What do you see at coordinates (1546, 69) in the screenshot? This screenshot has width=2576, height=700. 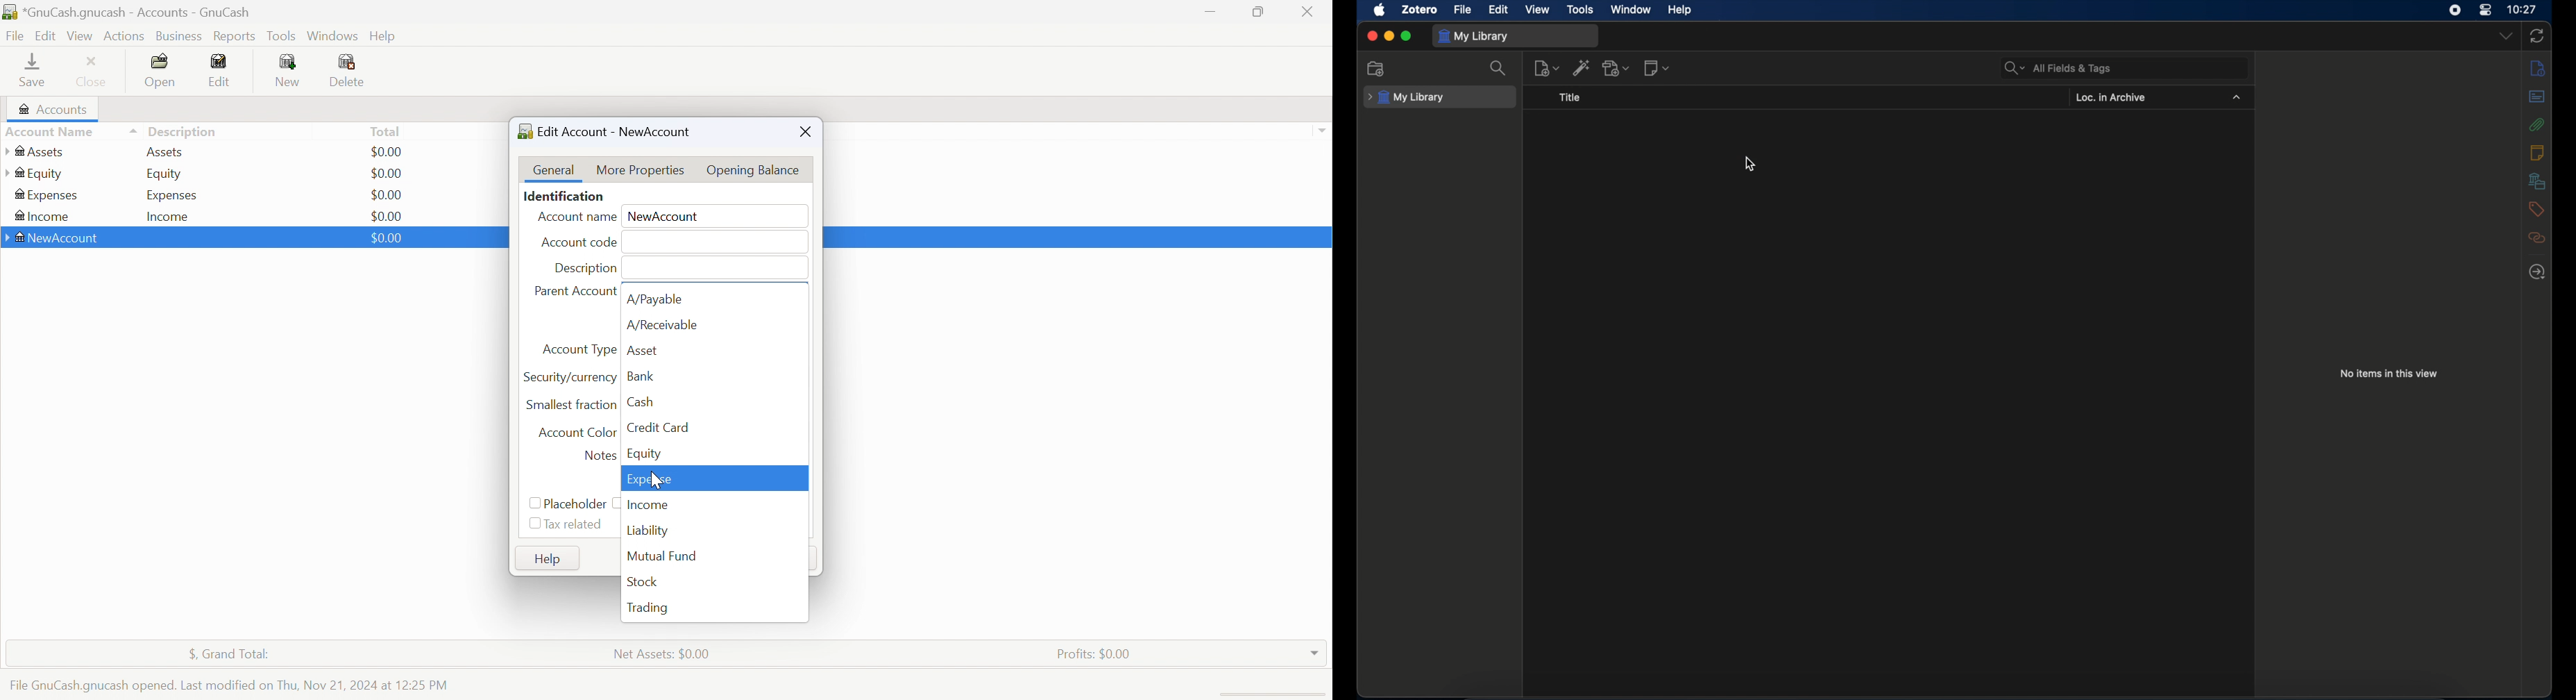 I see `new item` at bounding box center [1546, 69].